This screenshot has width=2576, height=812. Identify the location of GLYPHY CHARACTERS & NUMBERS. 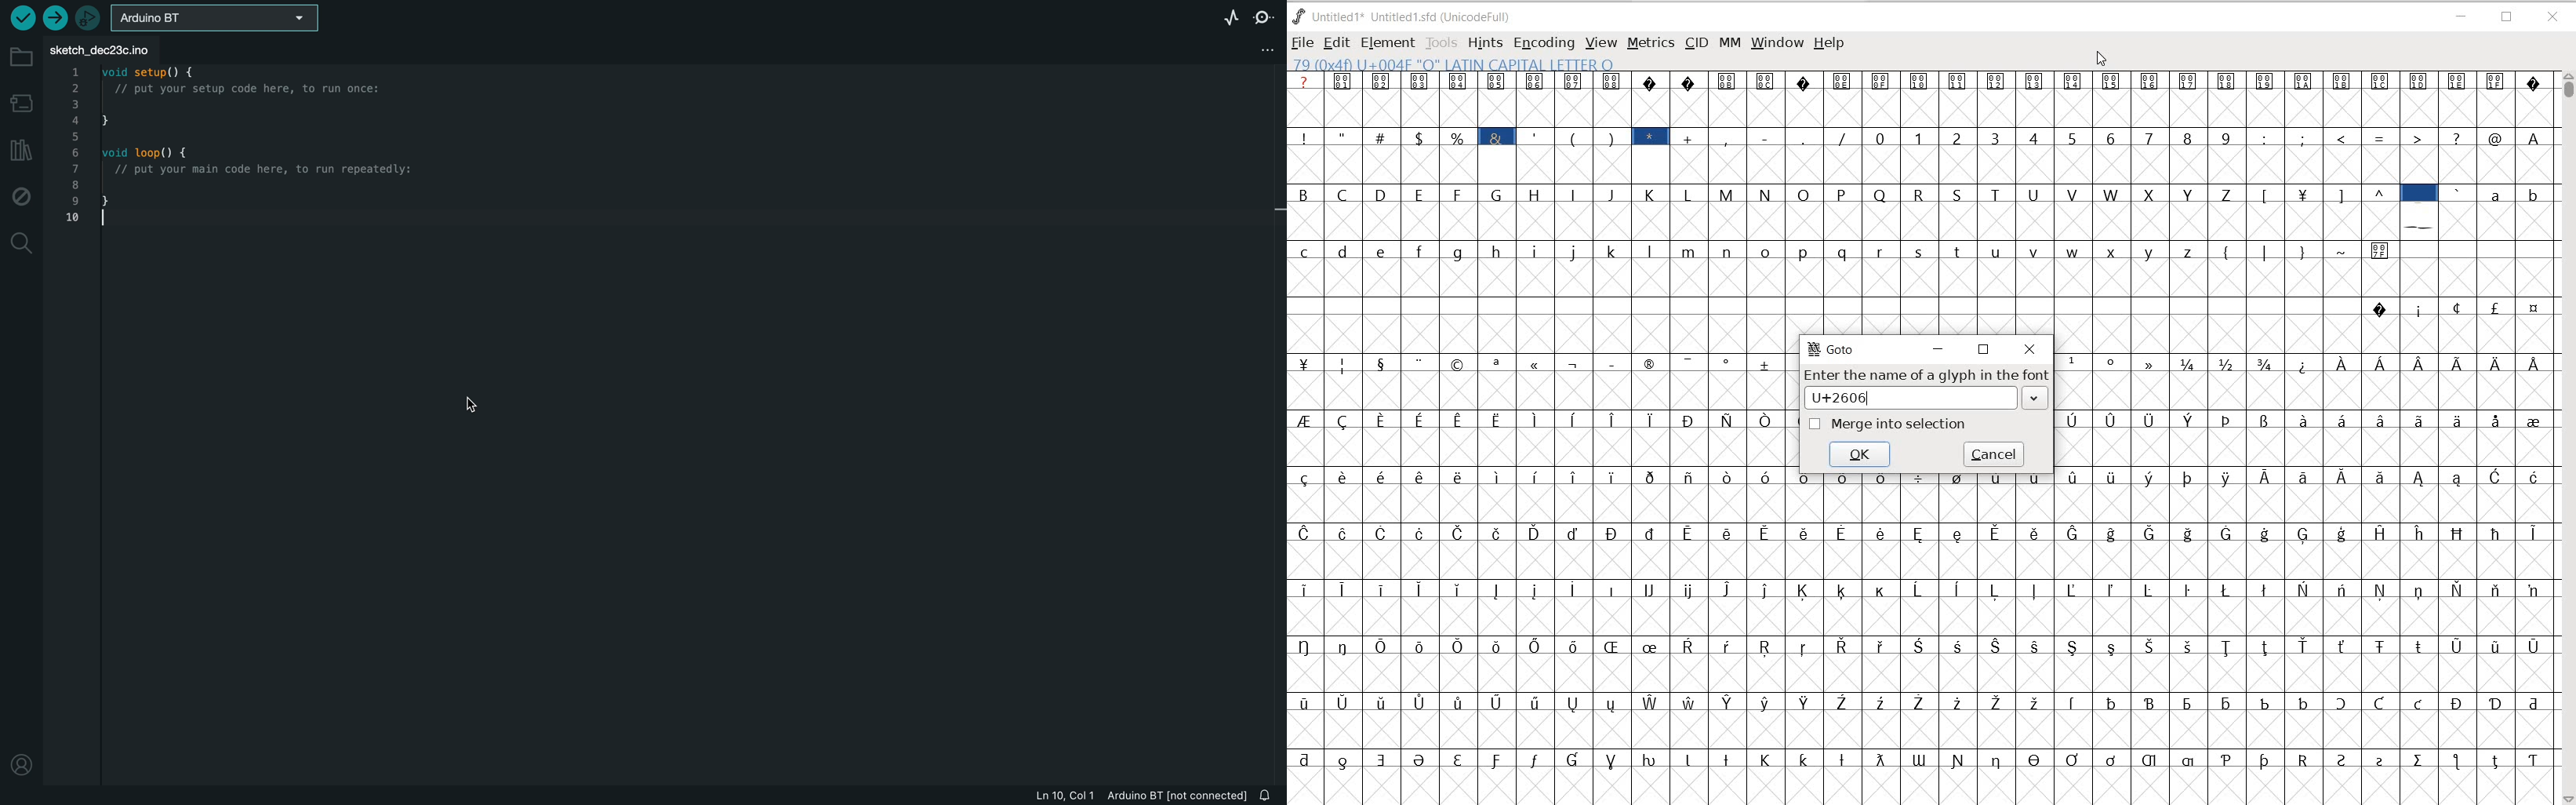
(1536, 569).